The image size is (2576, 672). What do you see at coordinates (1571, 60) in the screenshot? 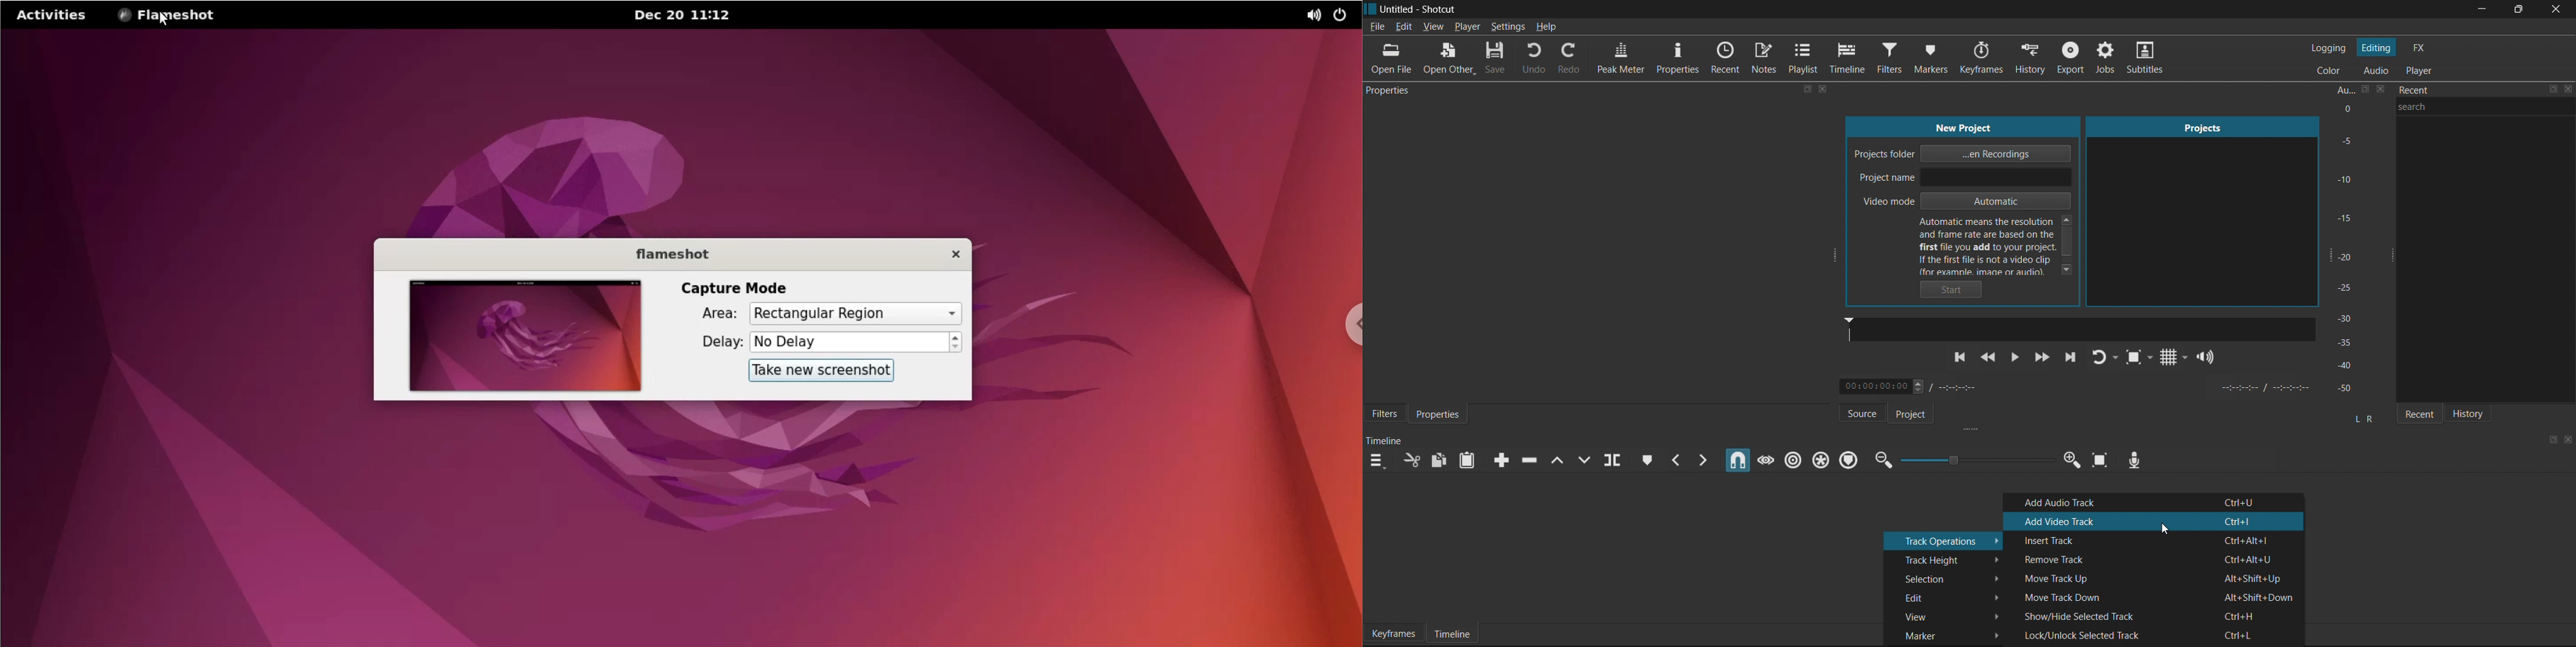
I see `Redo` at bounding box center [1571, 60].